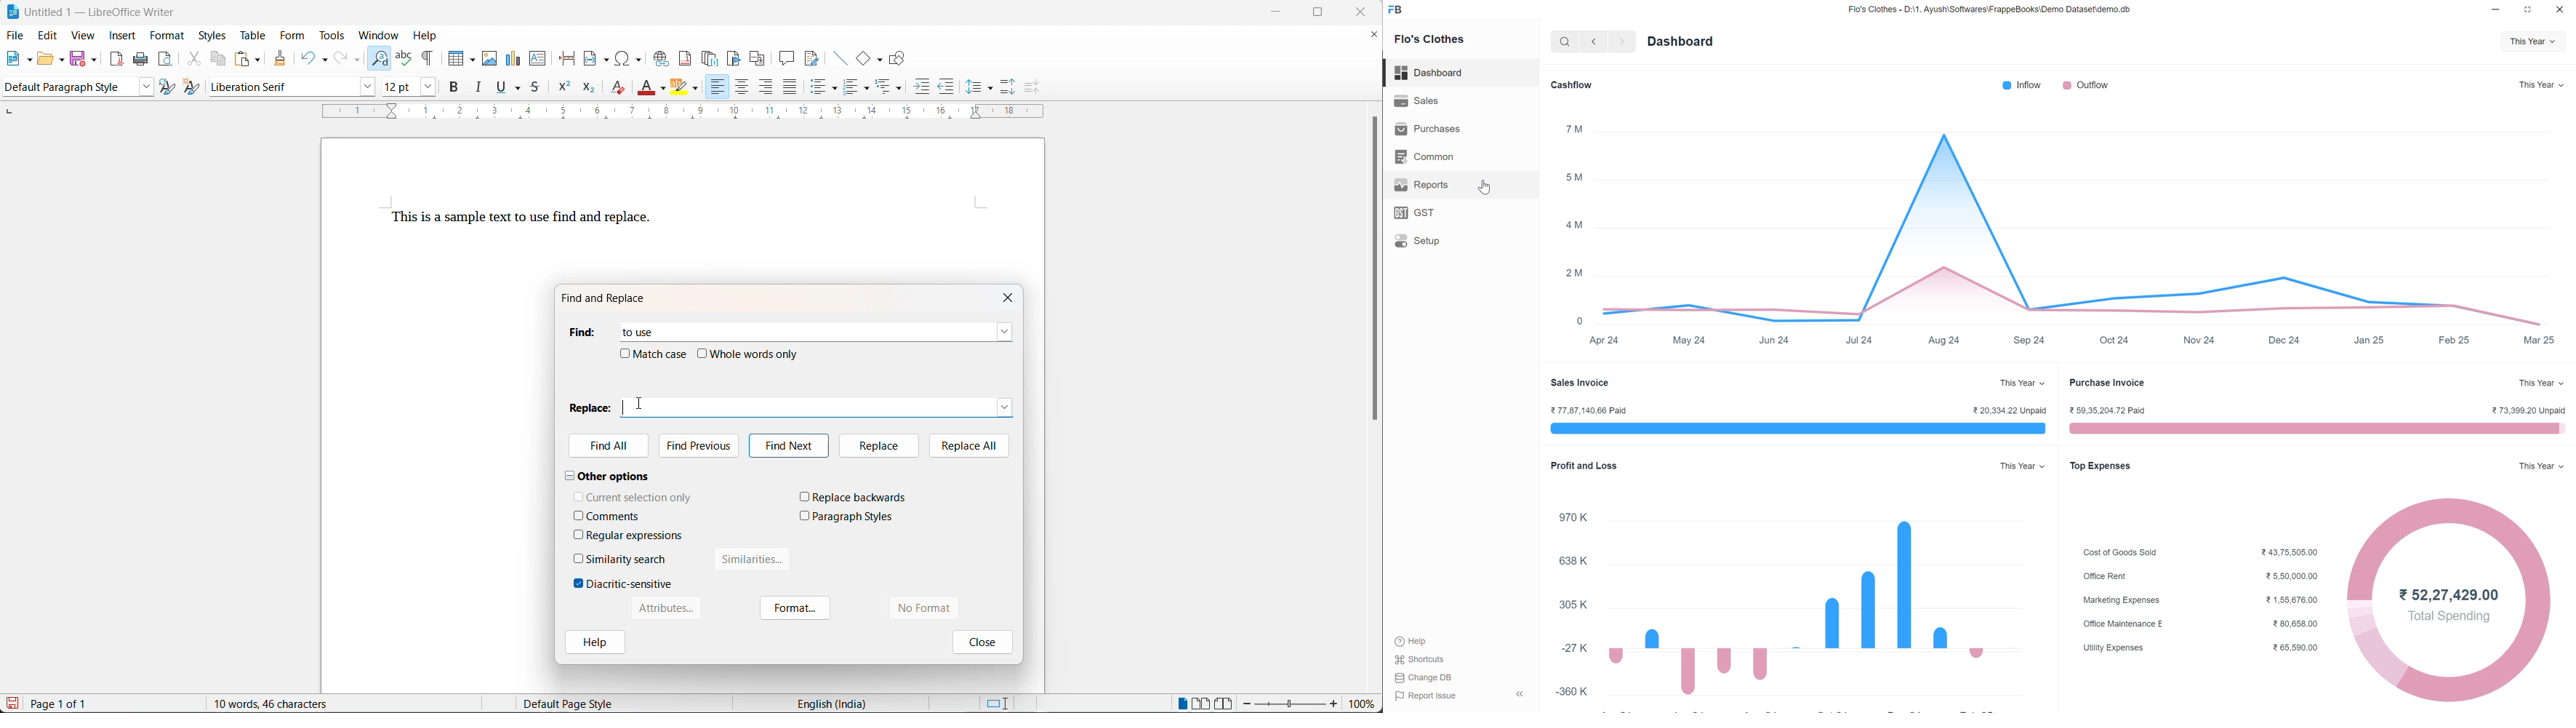 The height and width of the screenshot is (728, 2576). Describe the element at coordinates (2541, 465) in the screenshot. I see `This Year` at that location.